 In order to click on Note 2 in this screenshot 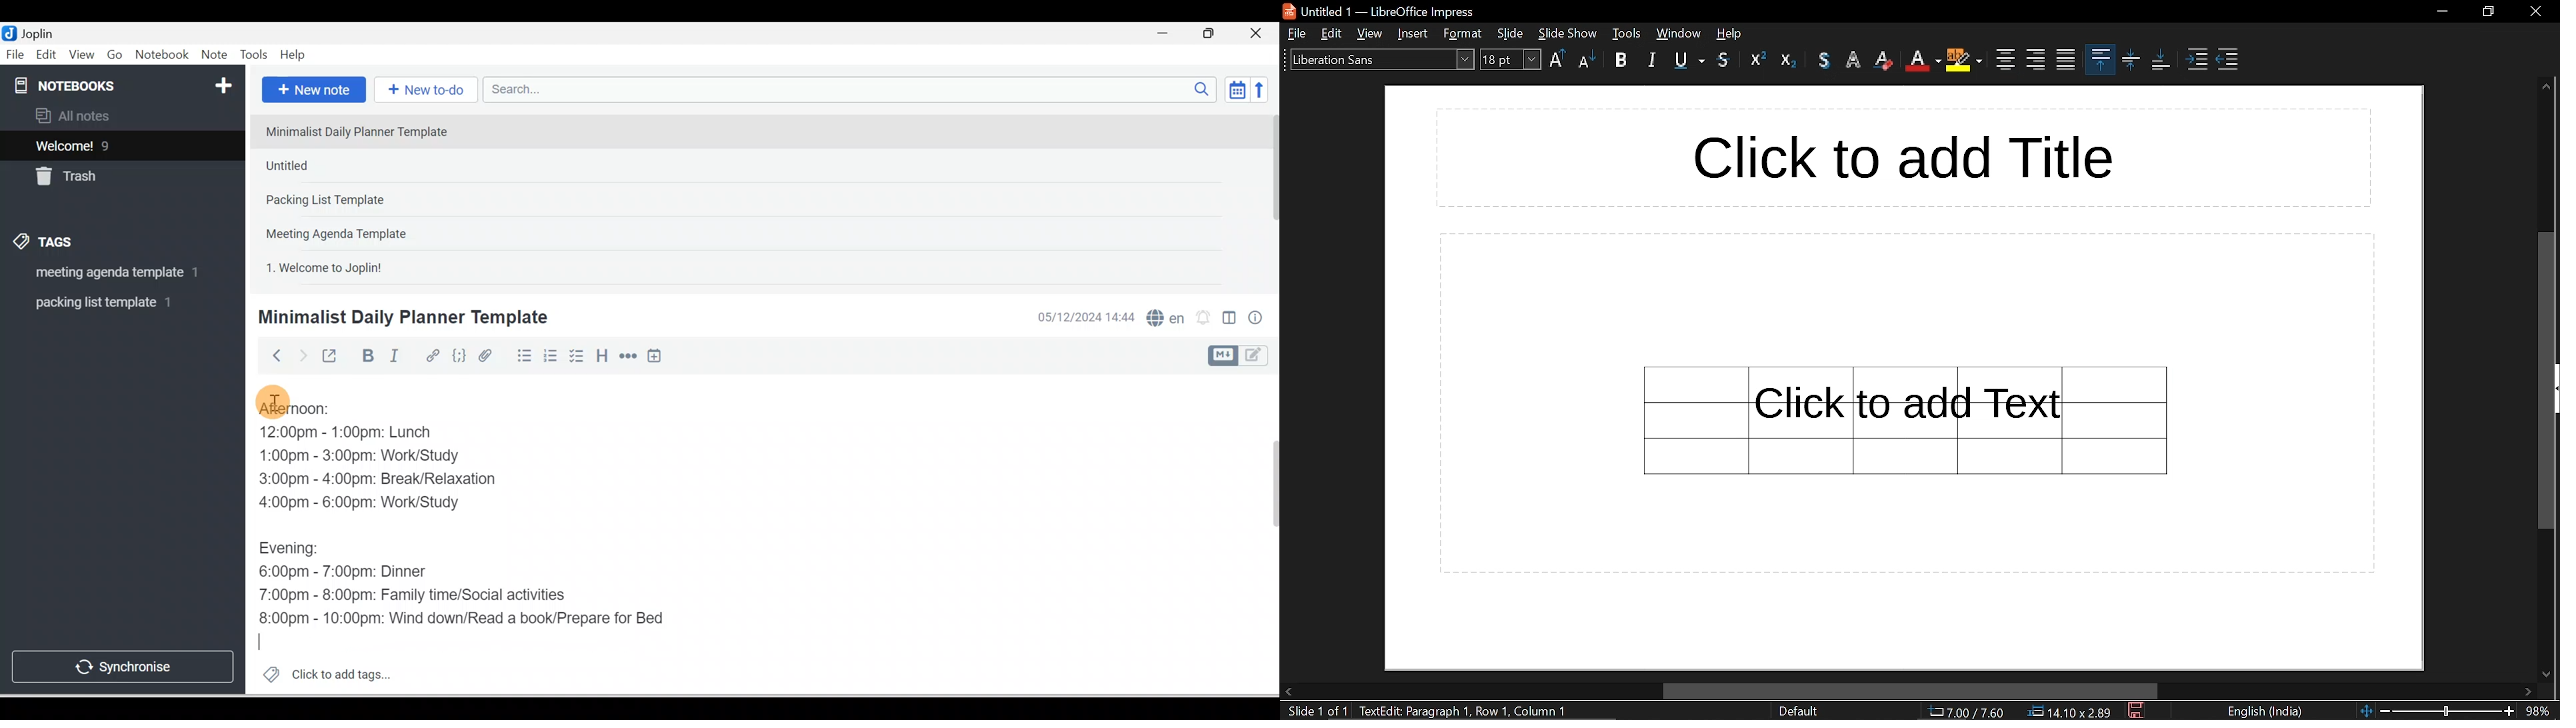, I will do `click(353, 165)`.